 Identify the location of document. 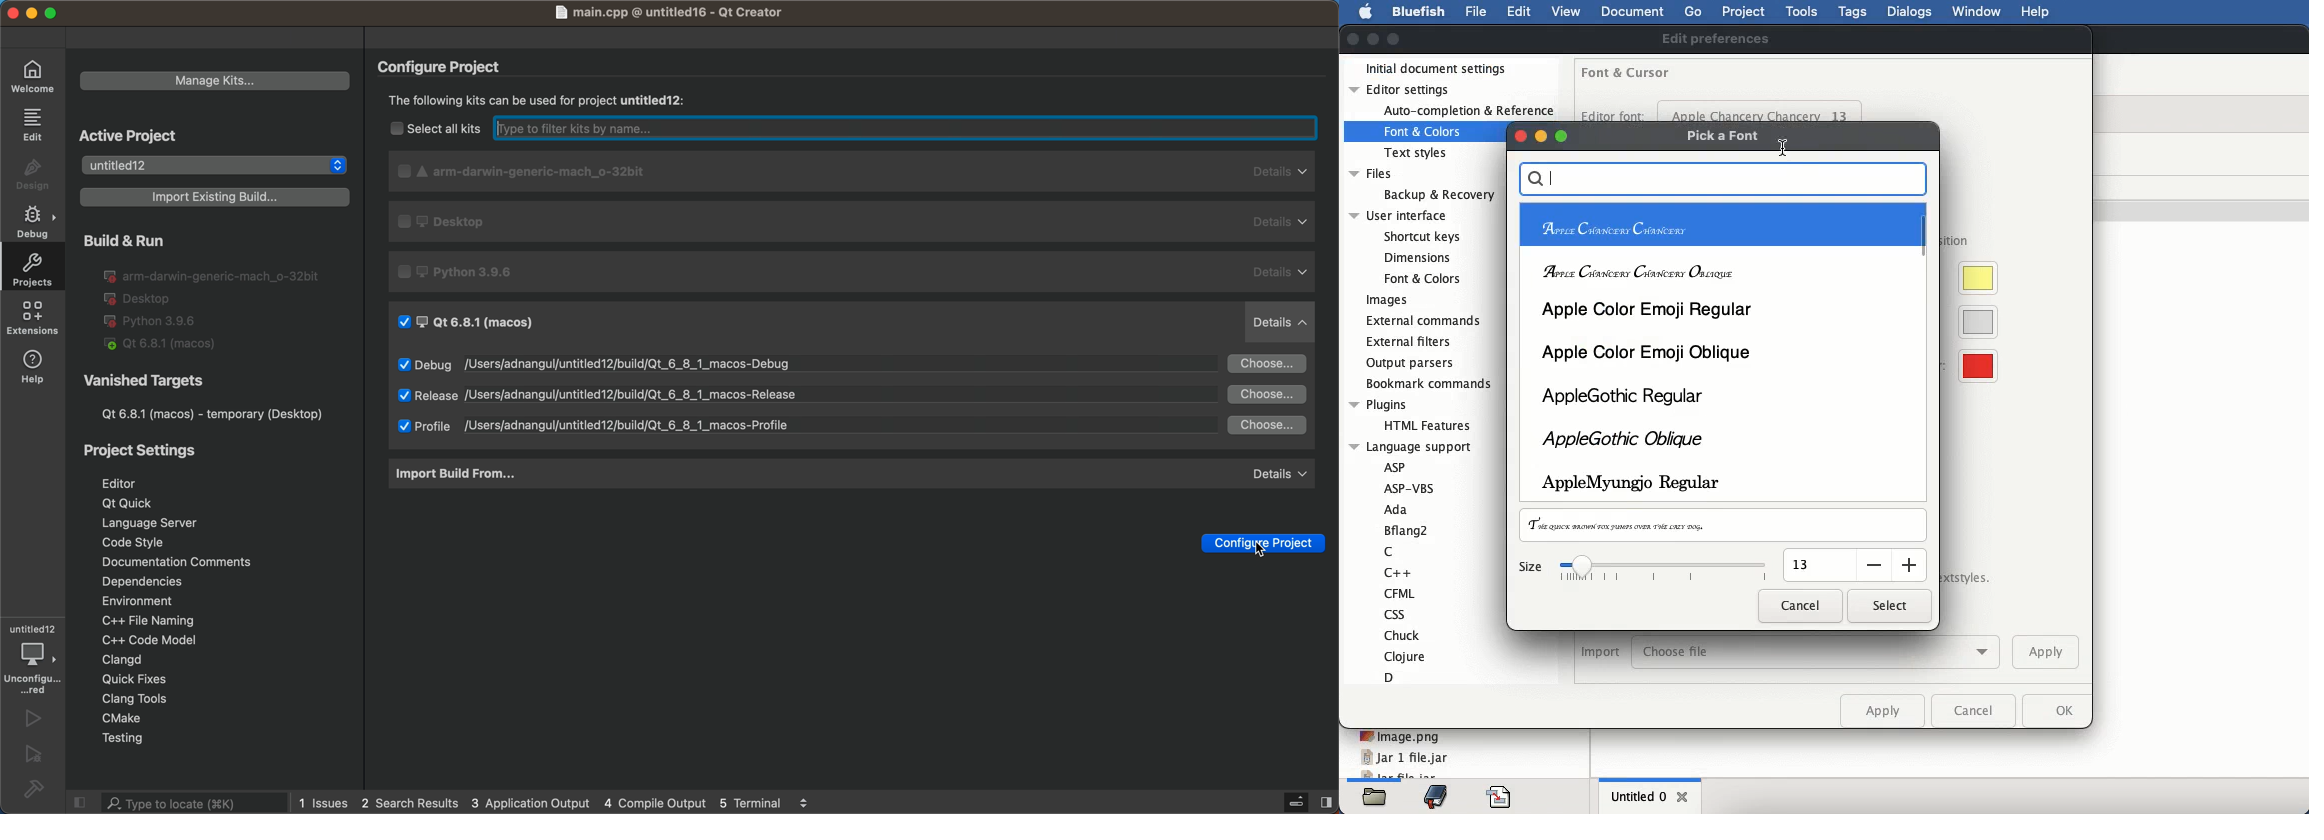
(1634, 14).